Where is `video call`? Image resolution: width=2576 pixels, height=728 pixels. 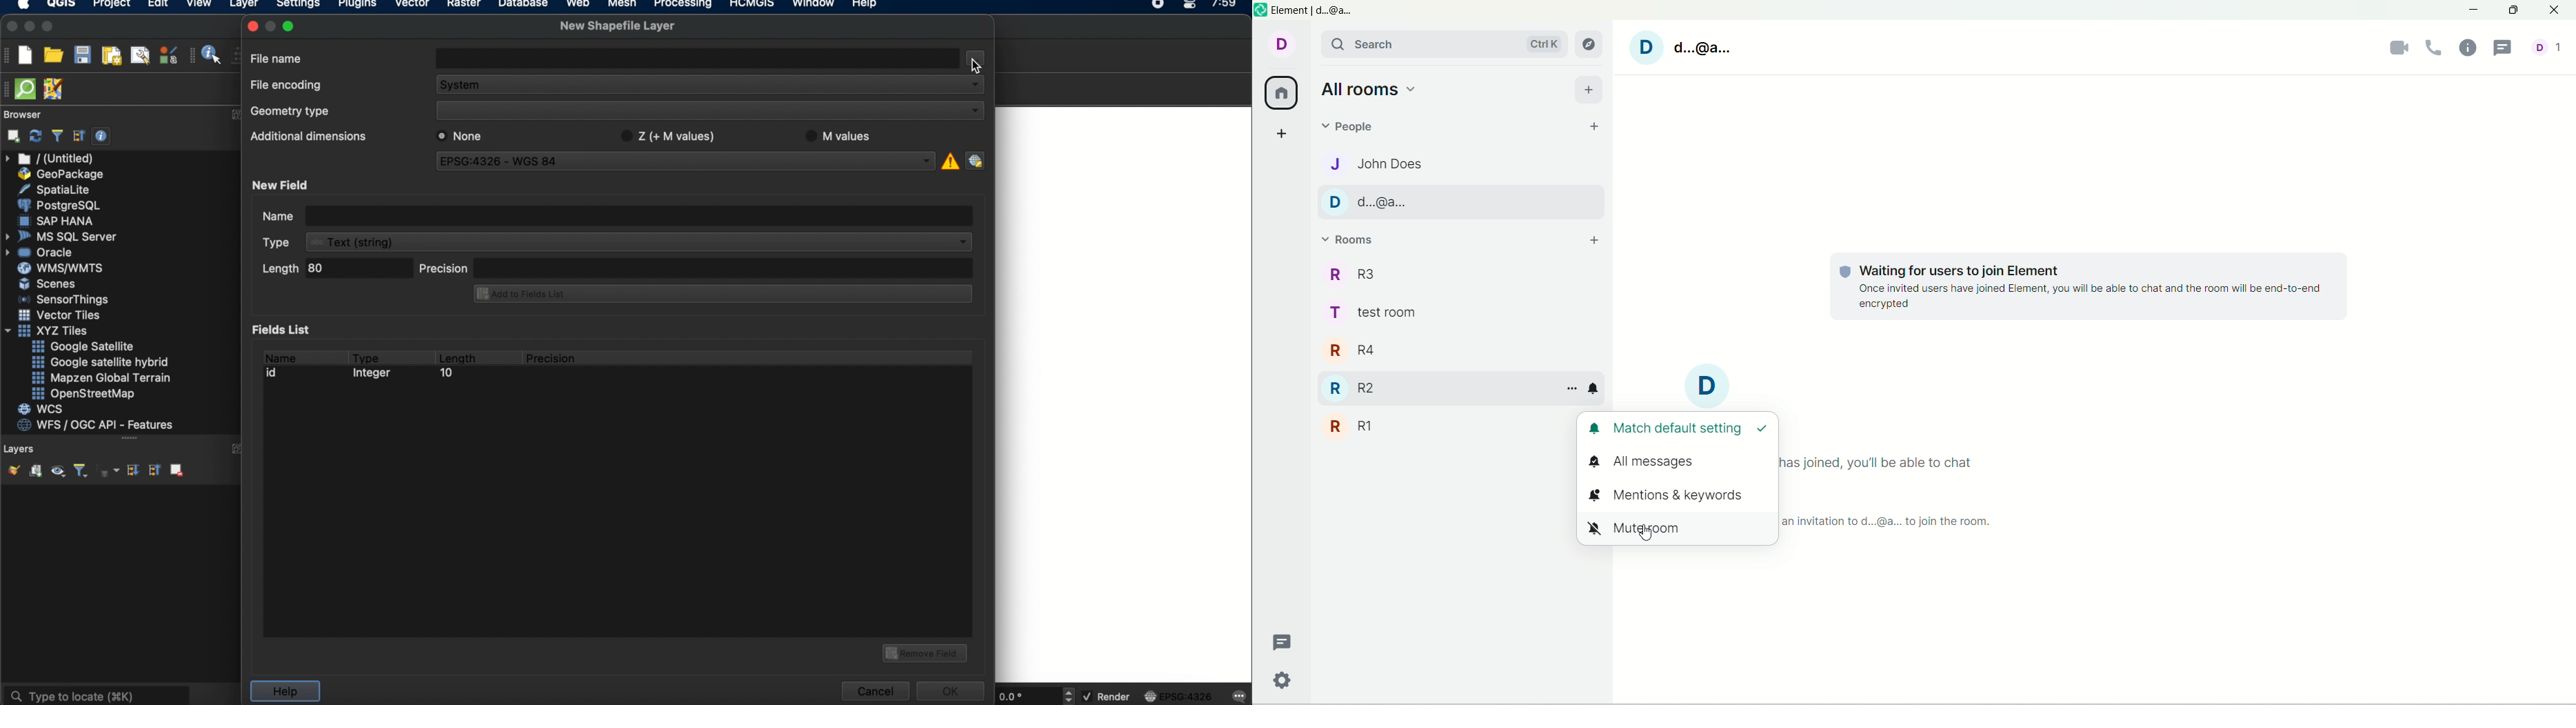
video call is located at coordinates (2399, 48).